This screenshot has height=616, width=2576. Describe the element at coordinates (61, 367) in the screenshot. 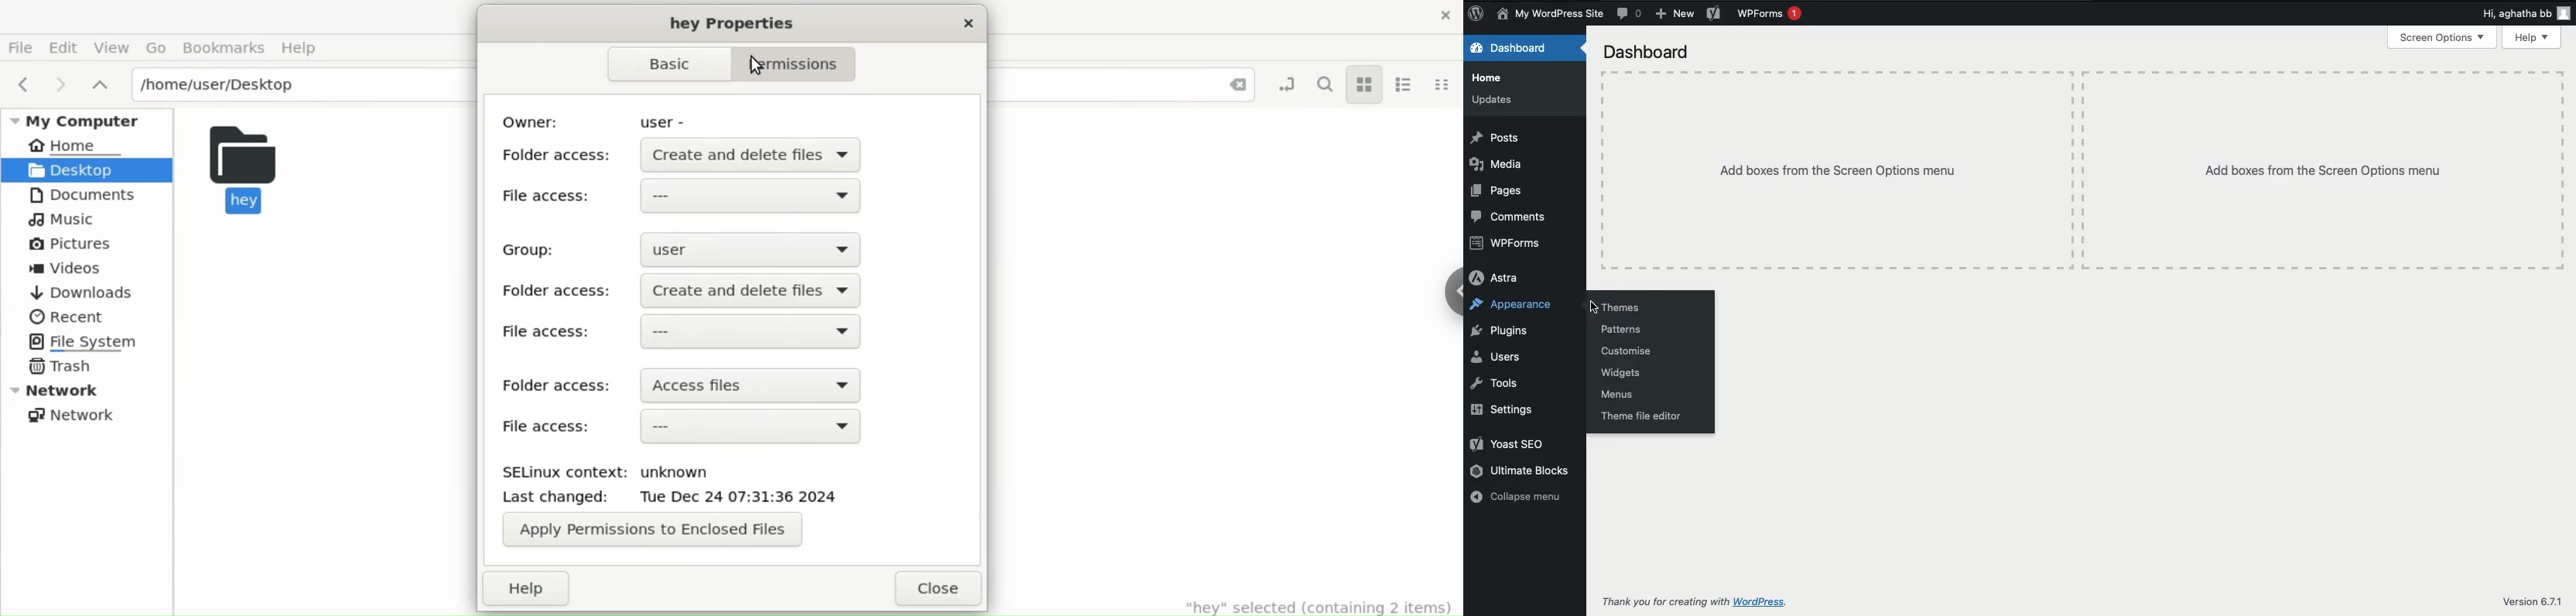

I see `Trash` at that location.